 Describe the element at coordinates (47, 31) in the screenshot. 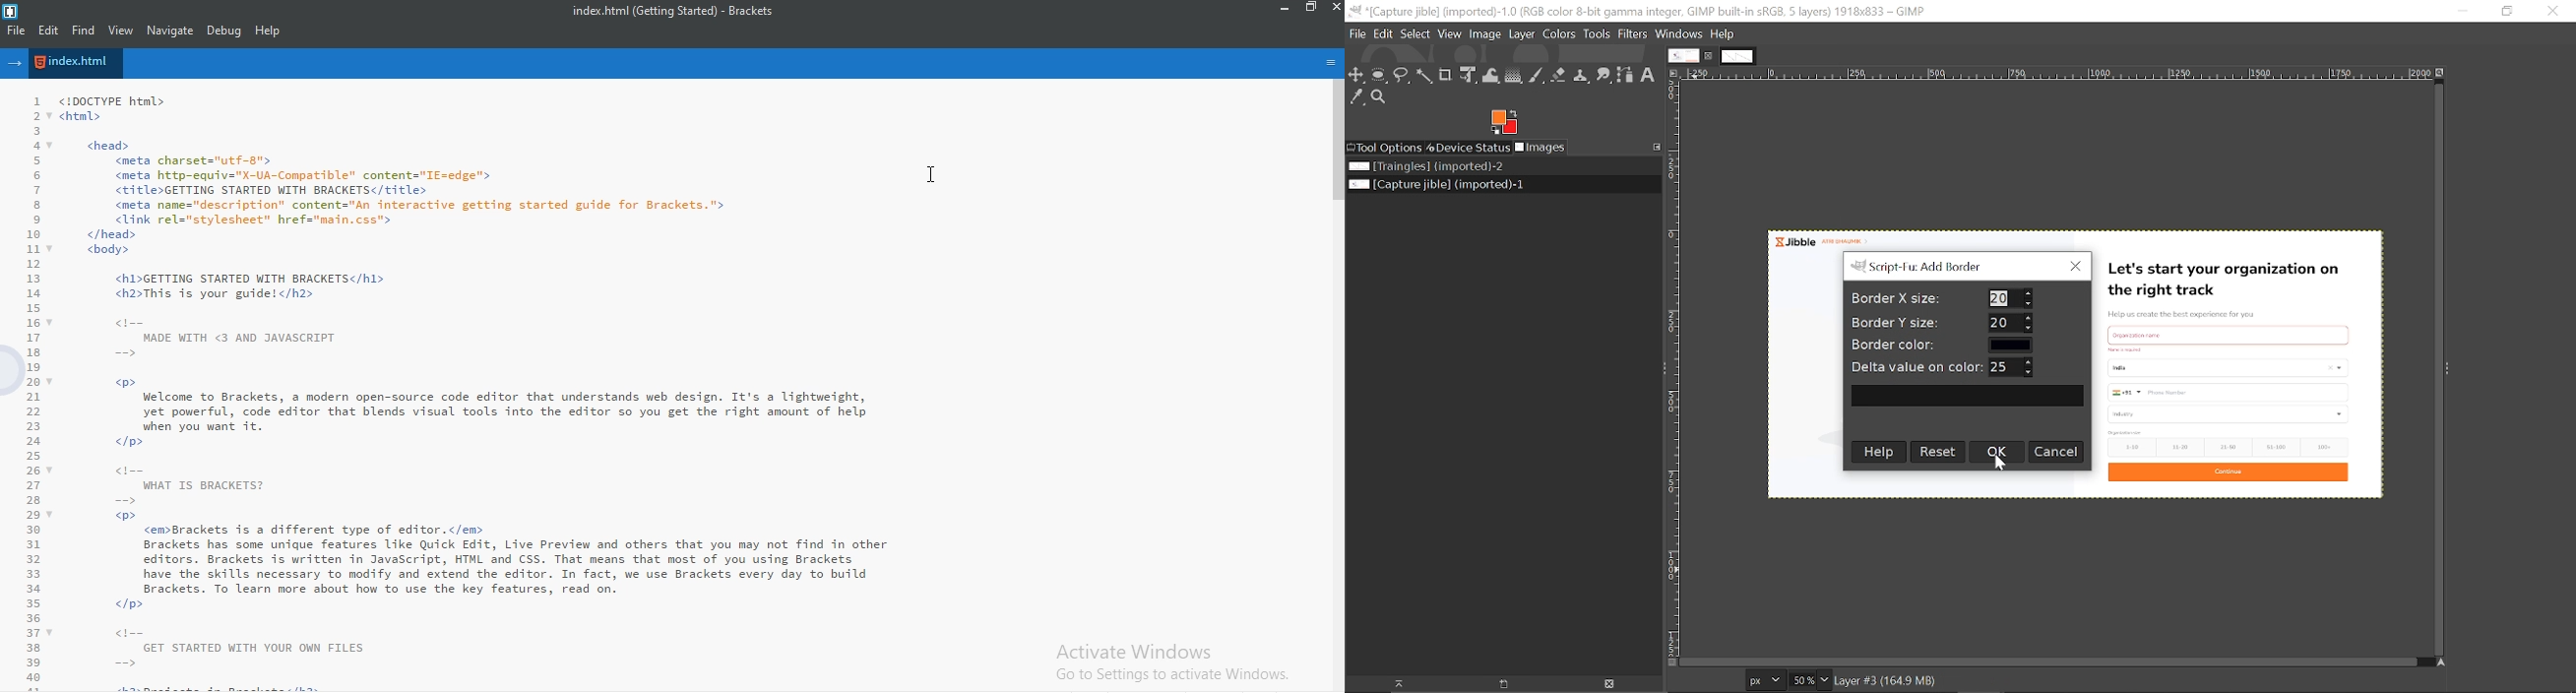

I see `edit` at that location.